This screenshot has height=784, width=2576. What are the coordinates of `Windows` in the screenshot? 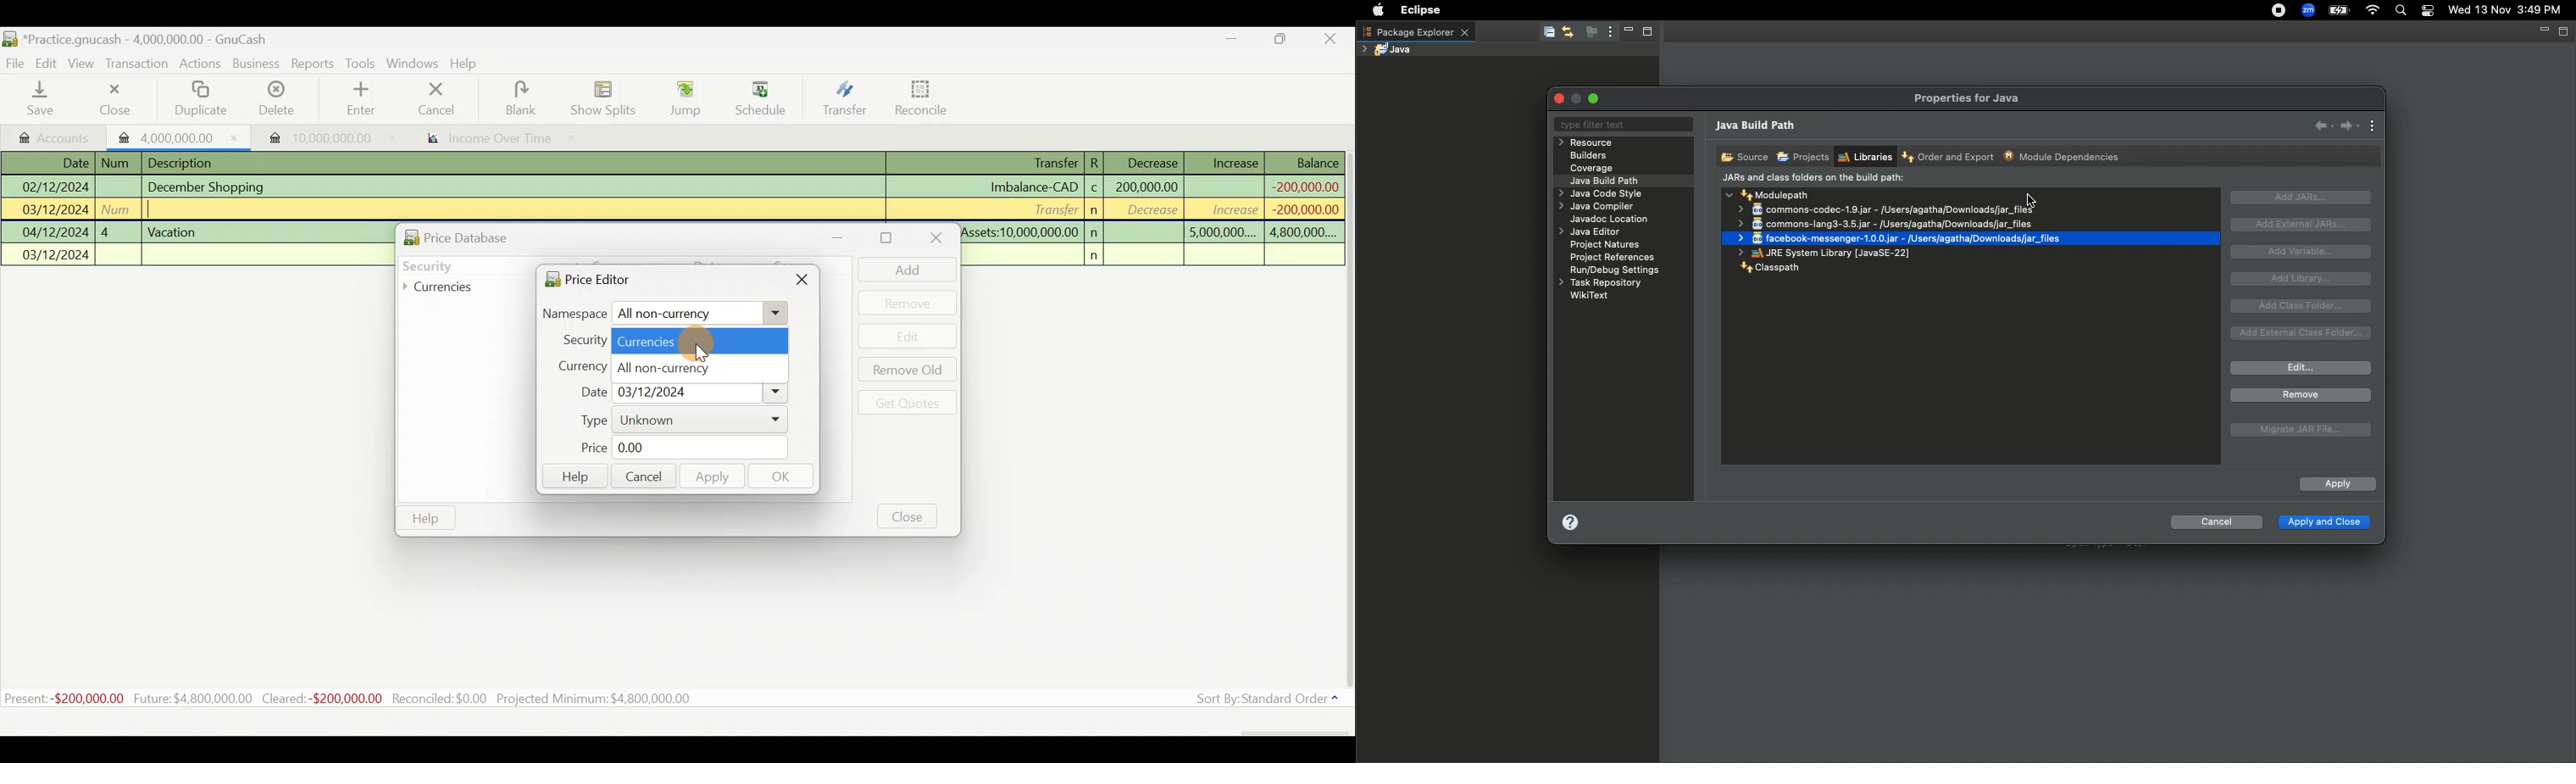 It's located at (412, 64).